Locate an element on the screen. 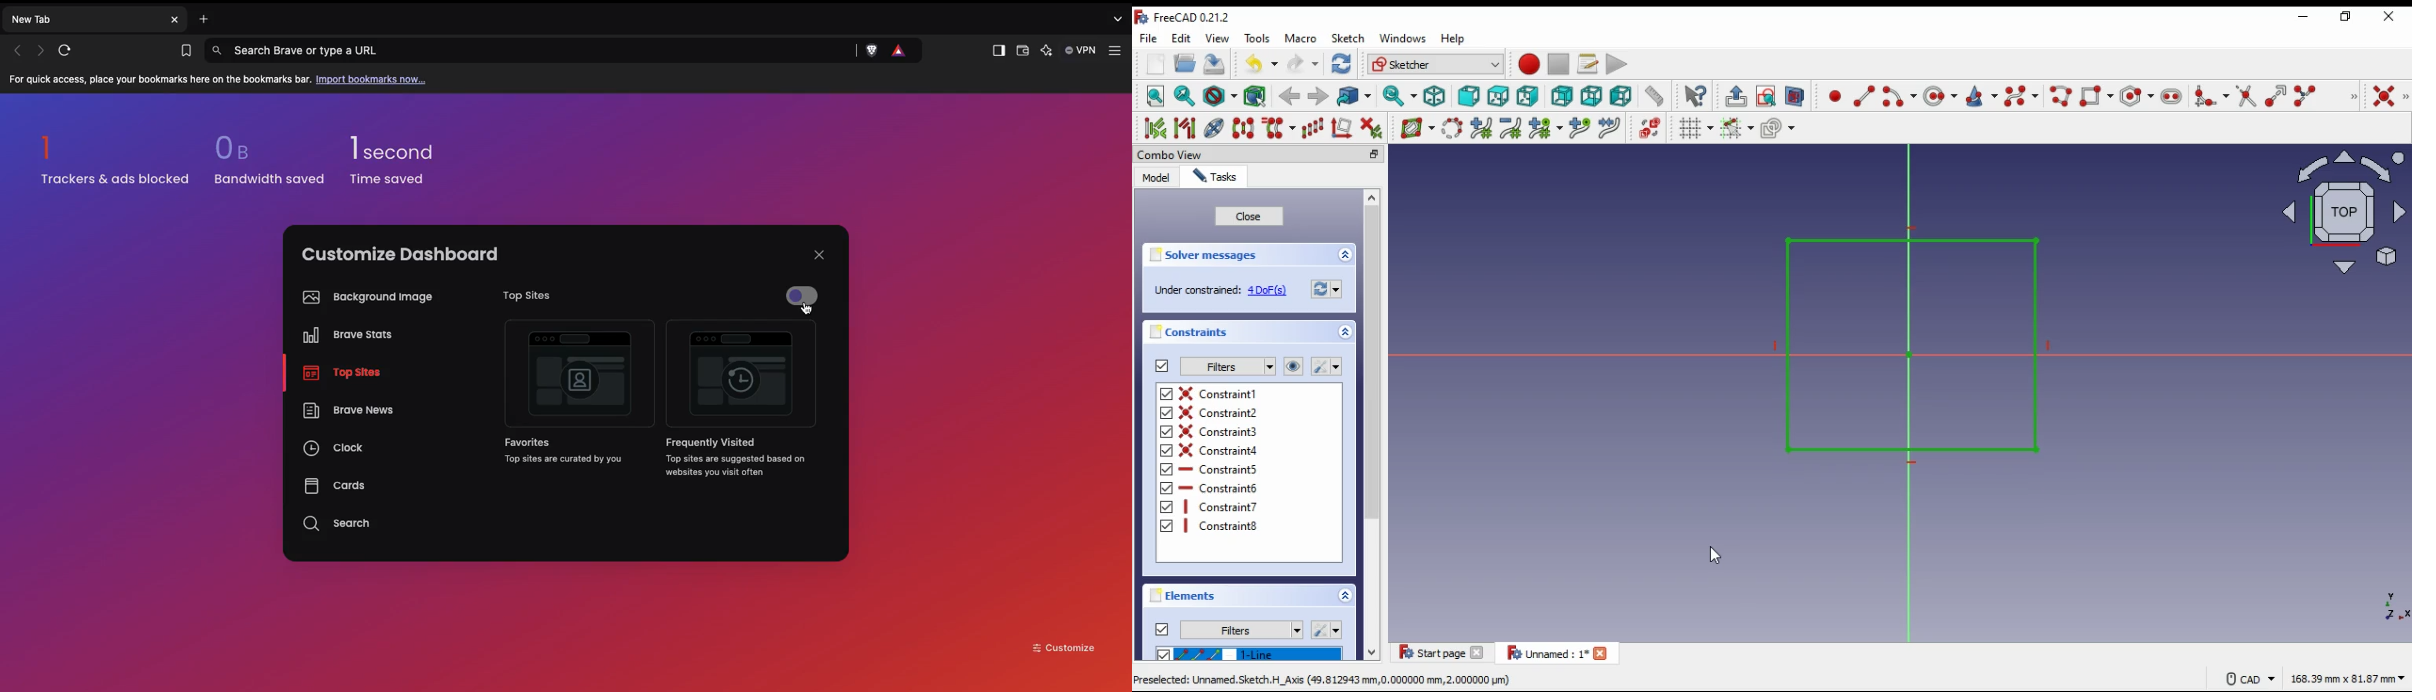 Image resolution: width=2436 pixels, height=700 pixels. draw style is located at coordinates (1221, 96).